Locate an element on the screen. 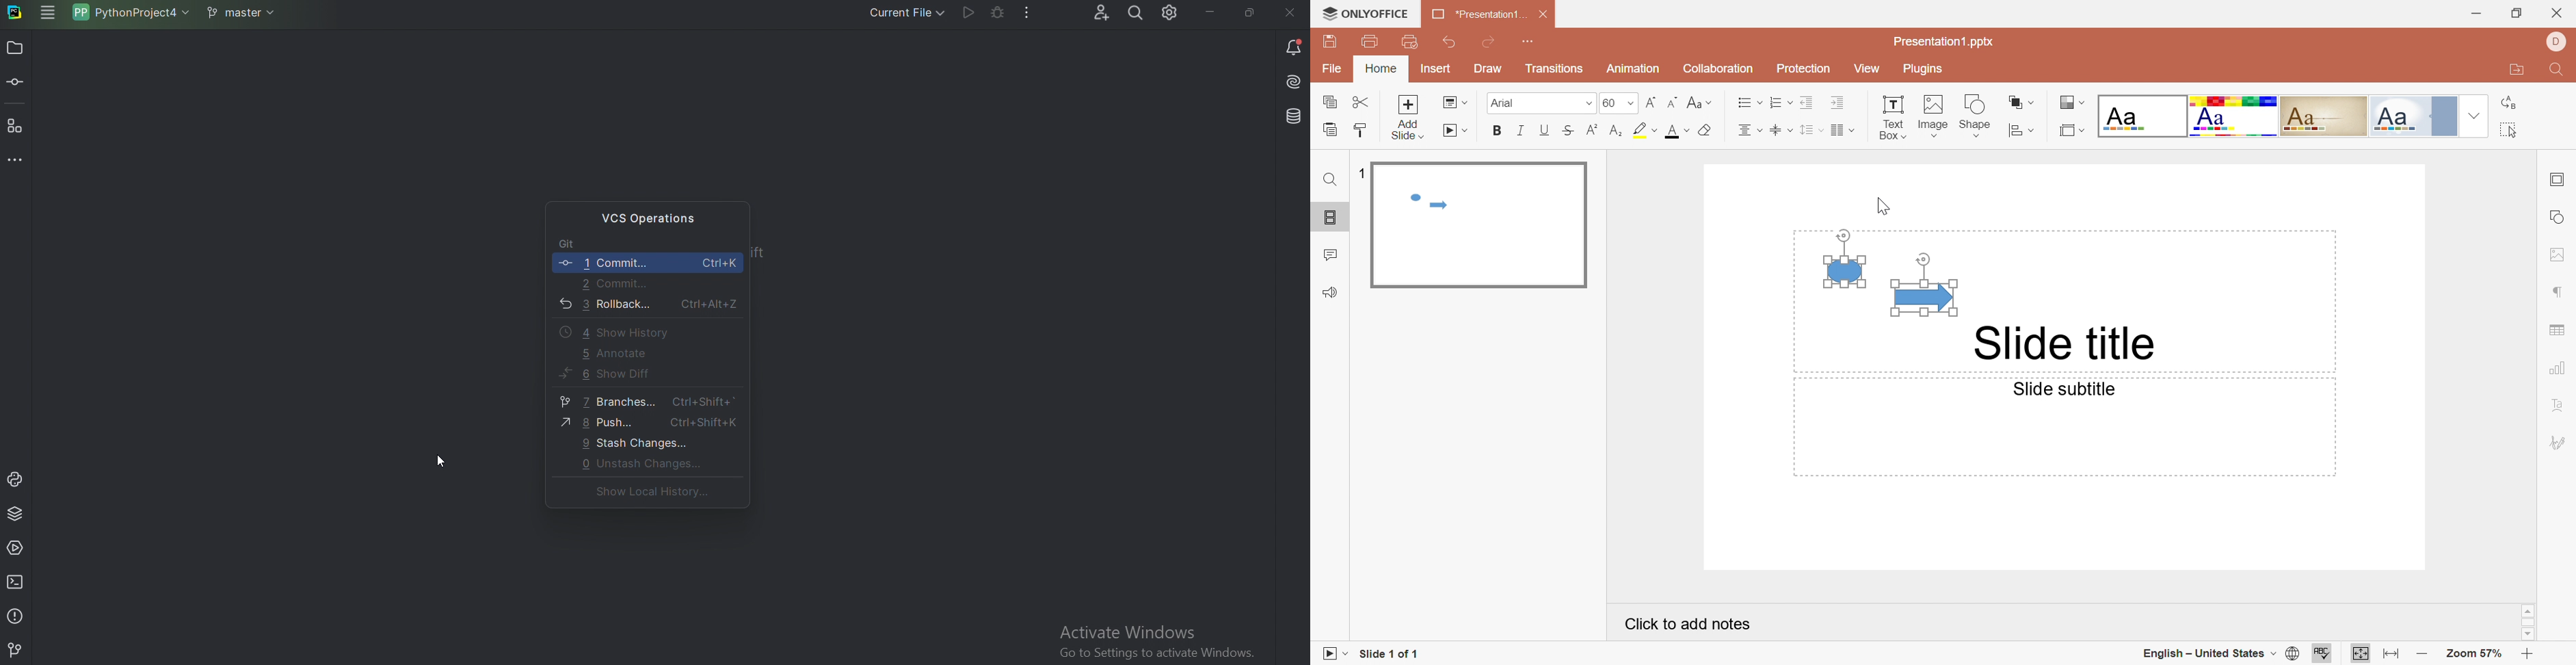 Image resolution: width=2576 pixels, height=672 pixels. Transition is located at coordinates (1553, 69).